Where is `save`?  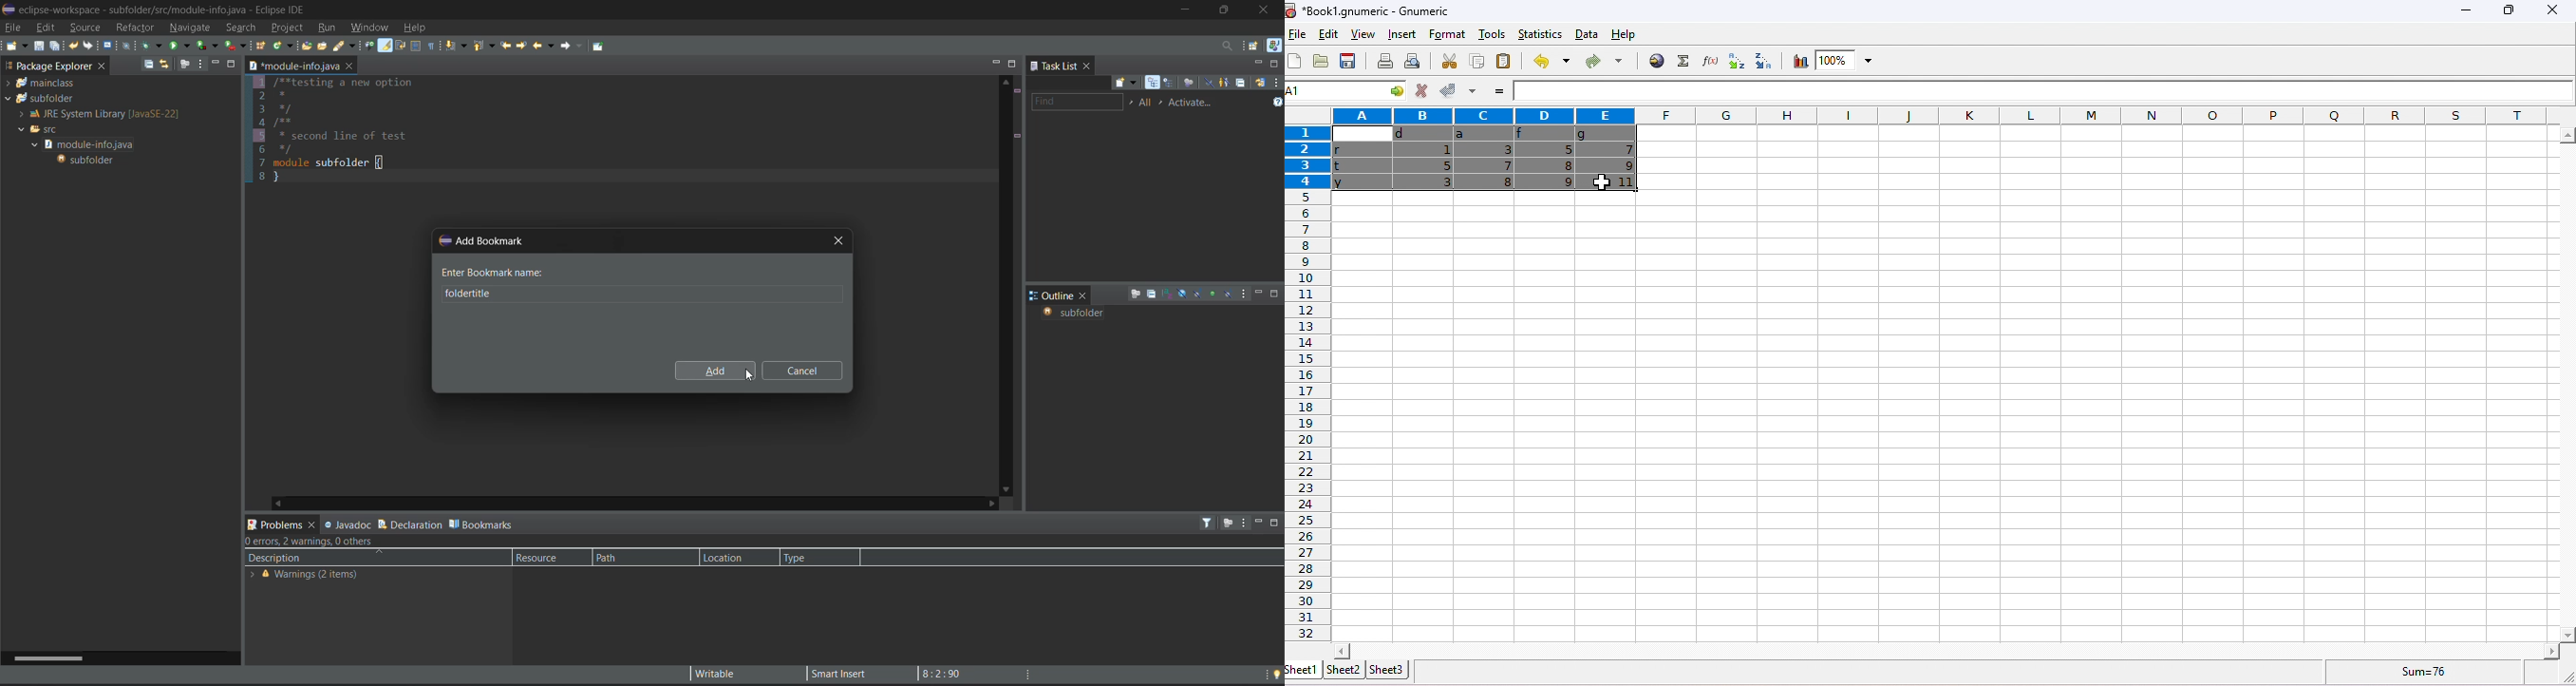
save is located at coordinates (1350, 62).